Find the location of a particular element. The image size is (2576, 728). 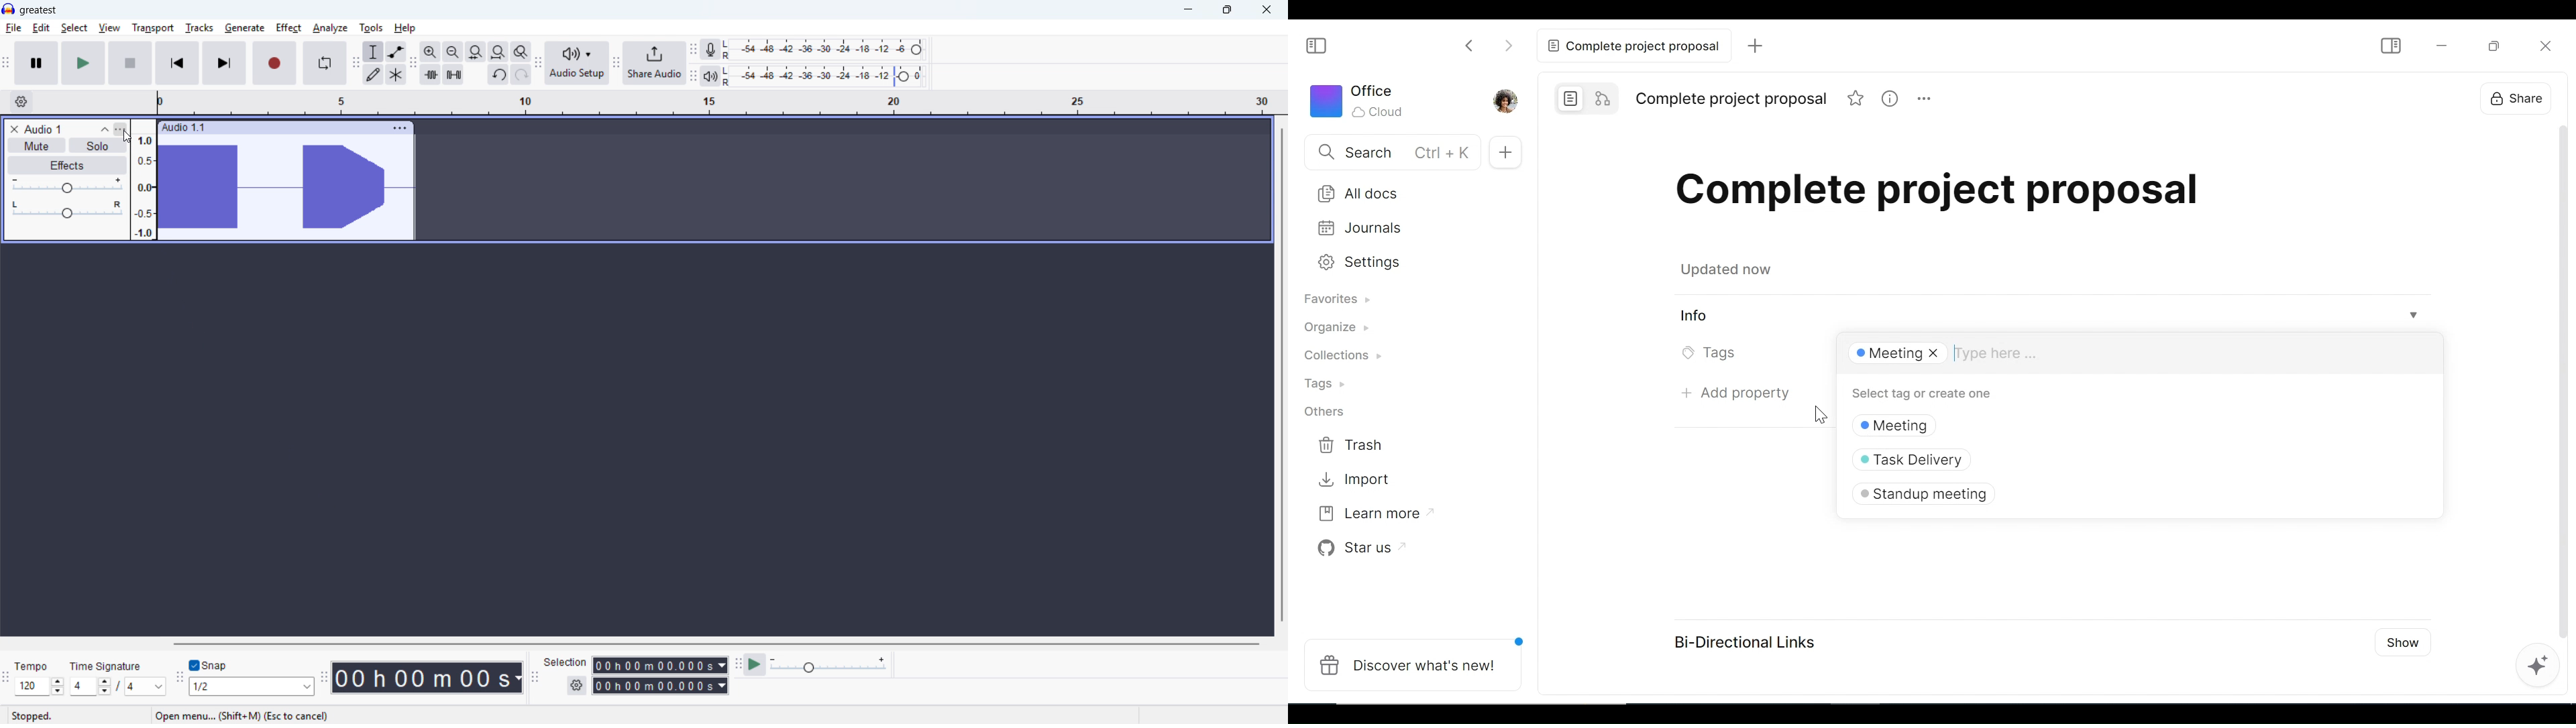

click to drag is located at coordinates (299, 127).